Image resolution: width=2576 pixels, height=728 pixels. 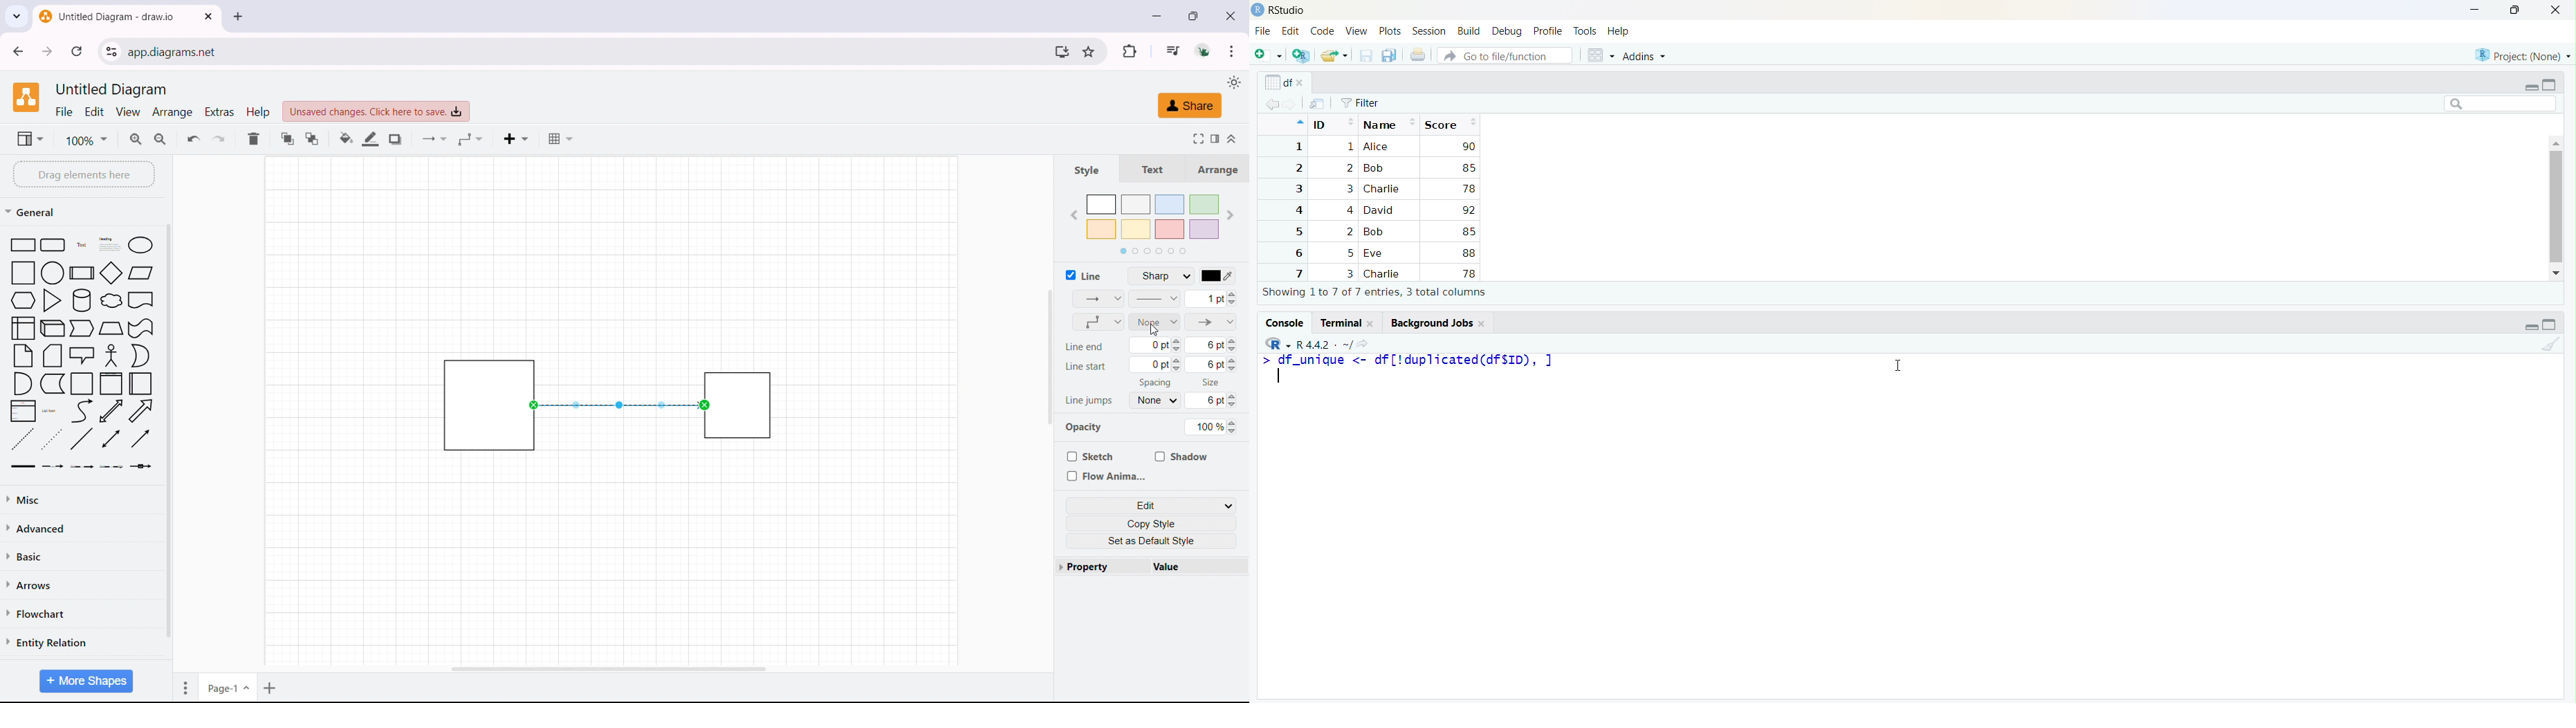 I want to click on current page, so click(x=228, y=685).